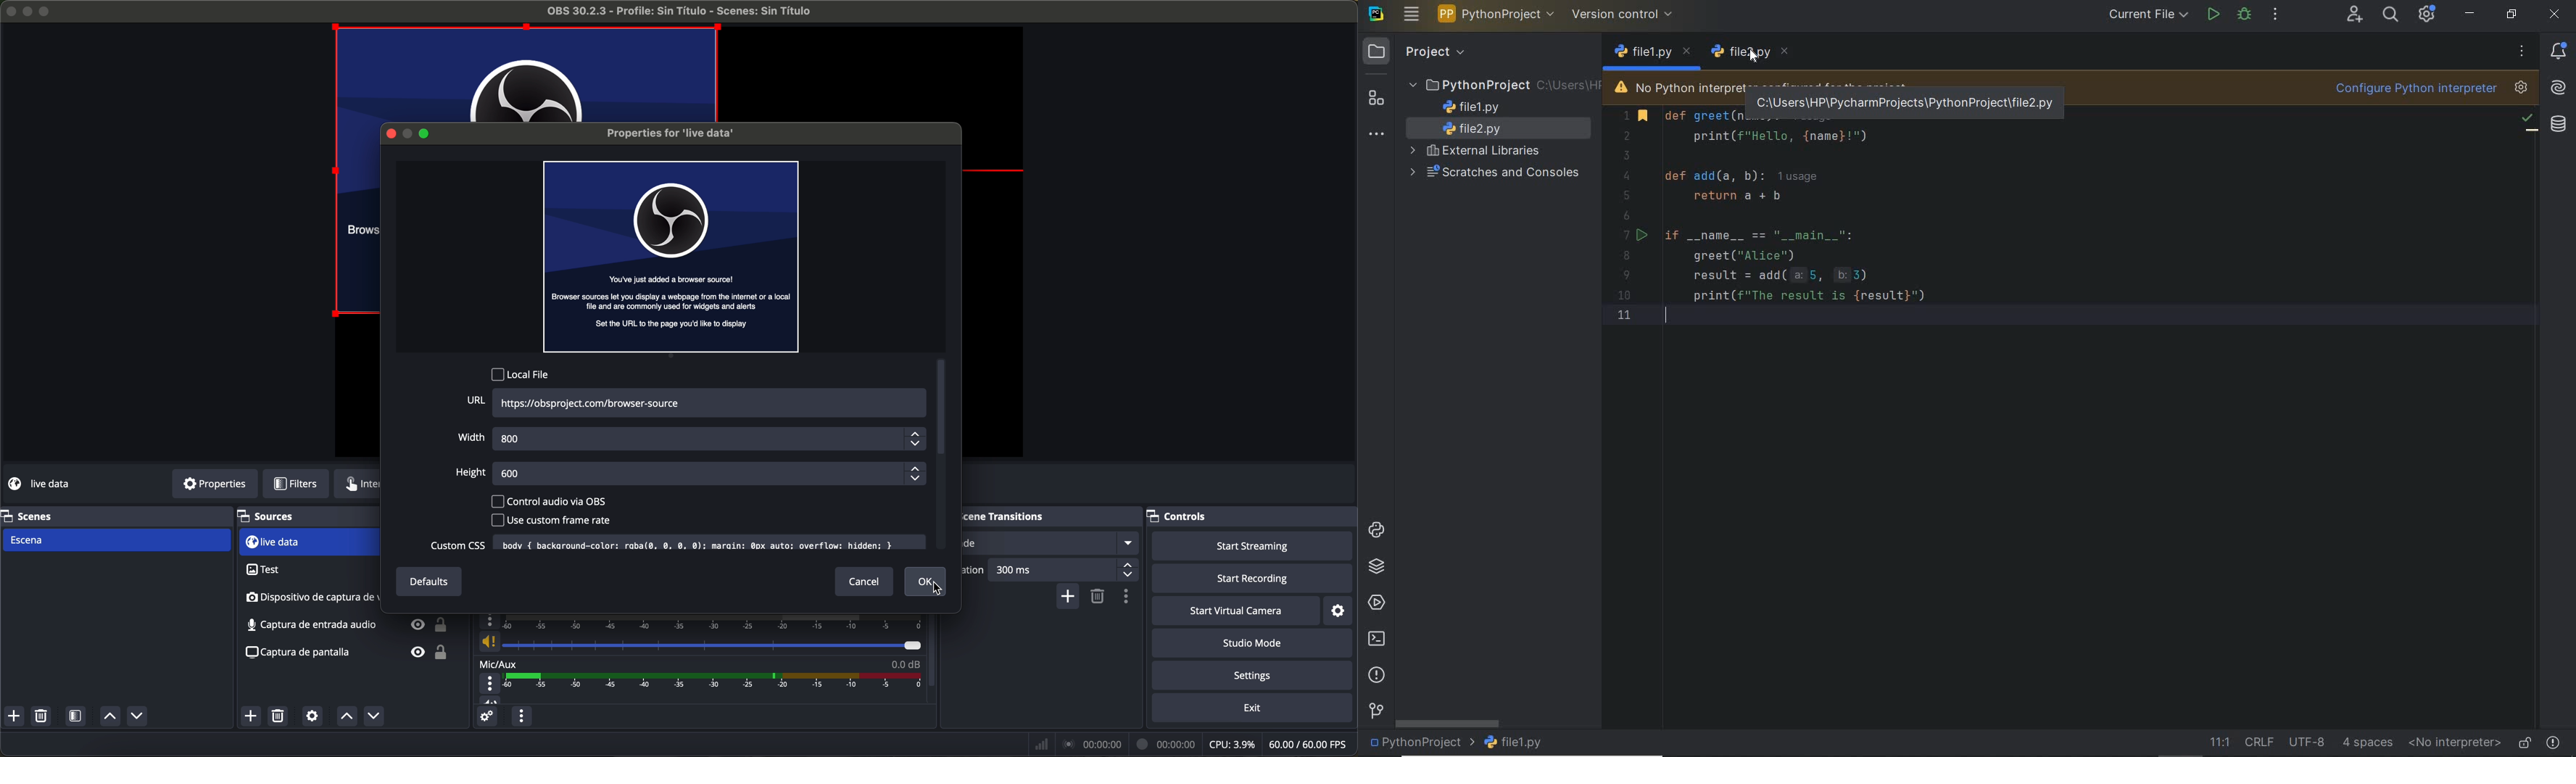  Describe the element at coordinates (374, 718) in the screenshot. I see `move sources down` at that location.